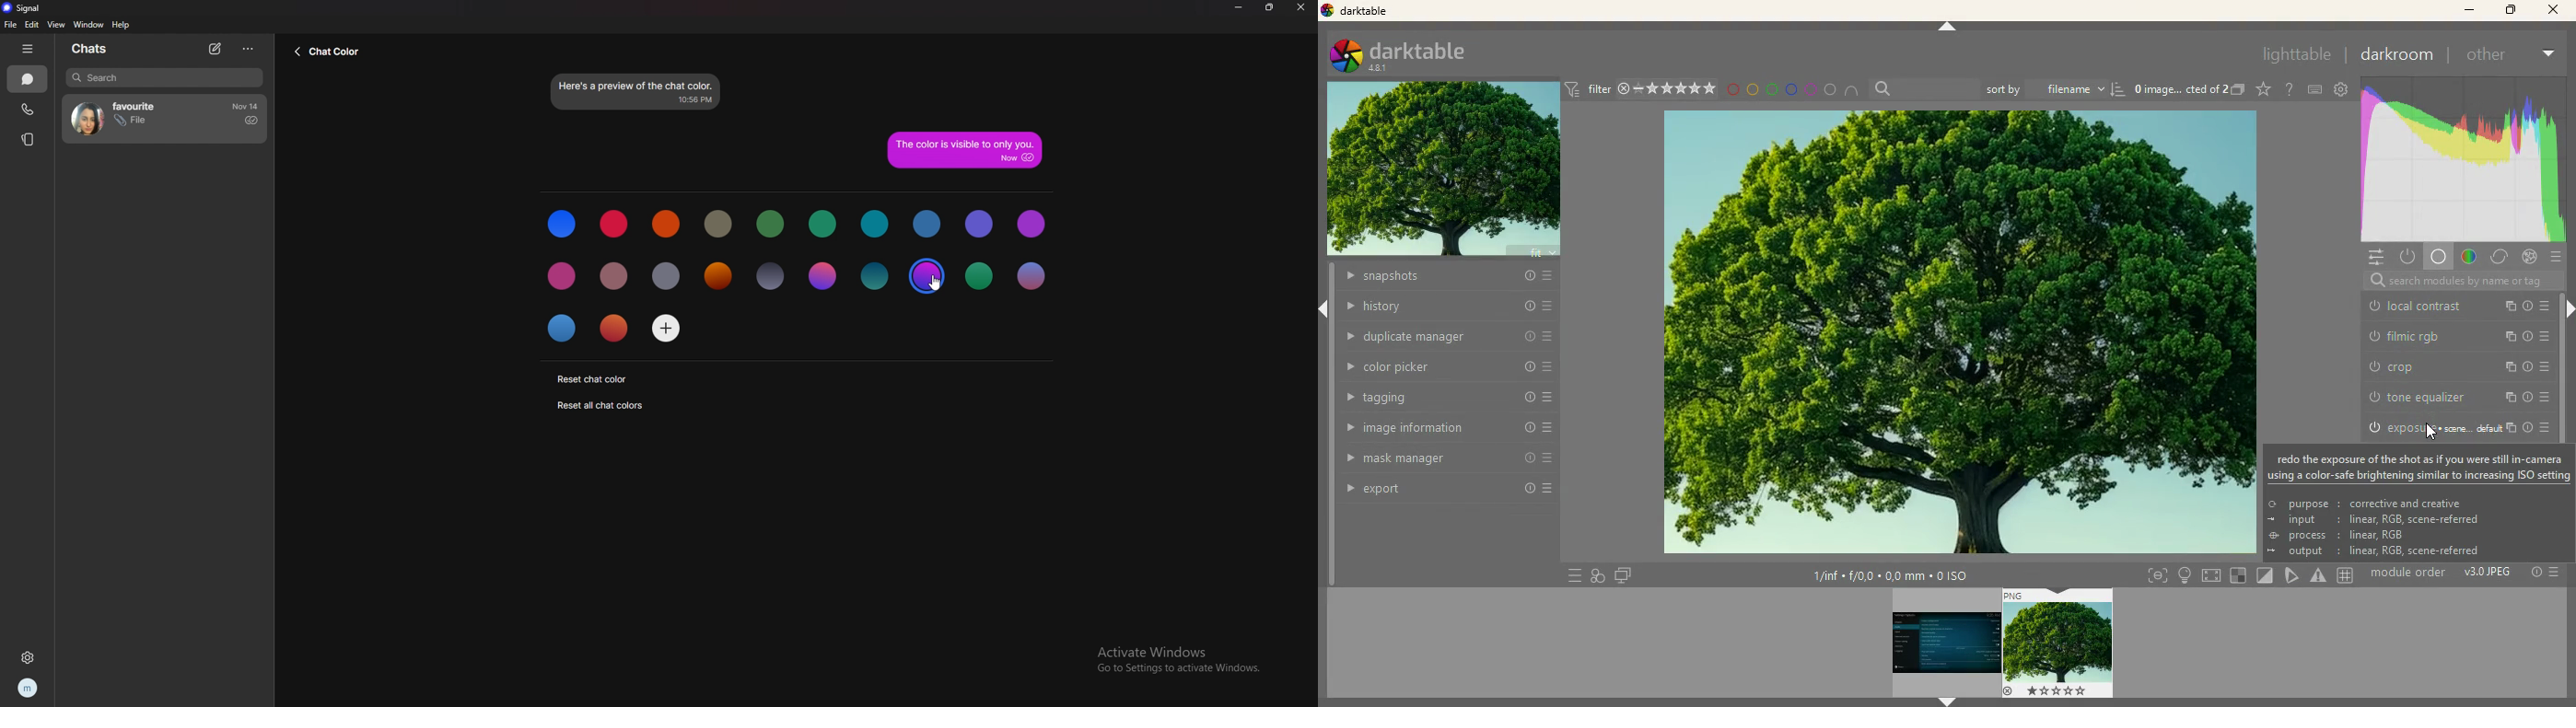 The width and height of the screenshot is (2576, 728). I want to click on more, so click(2525, 364).